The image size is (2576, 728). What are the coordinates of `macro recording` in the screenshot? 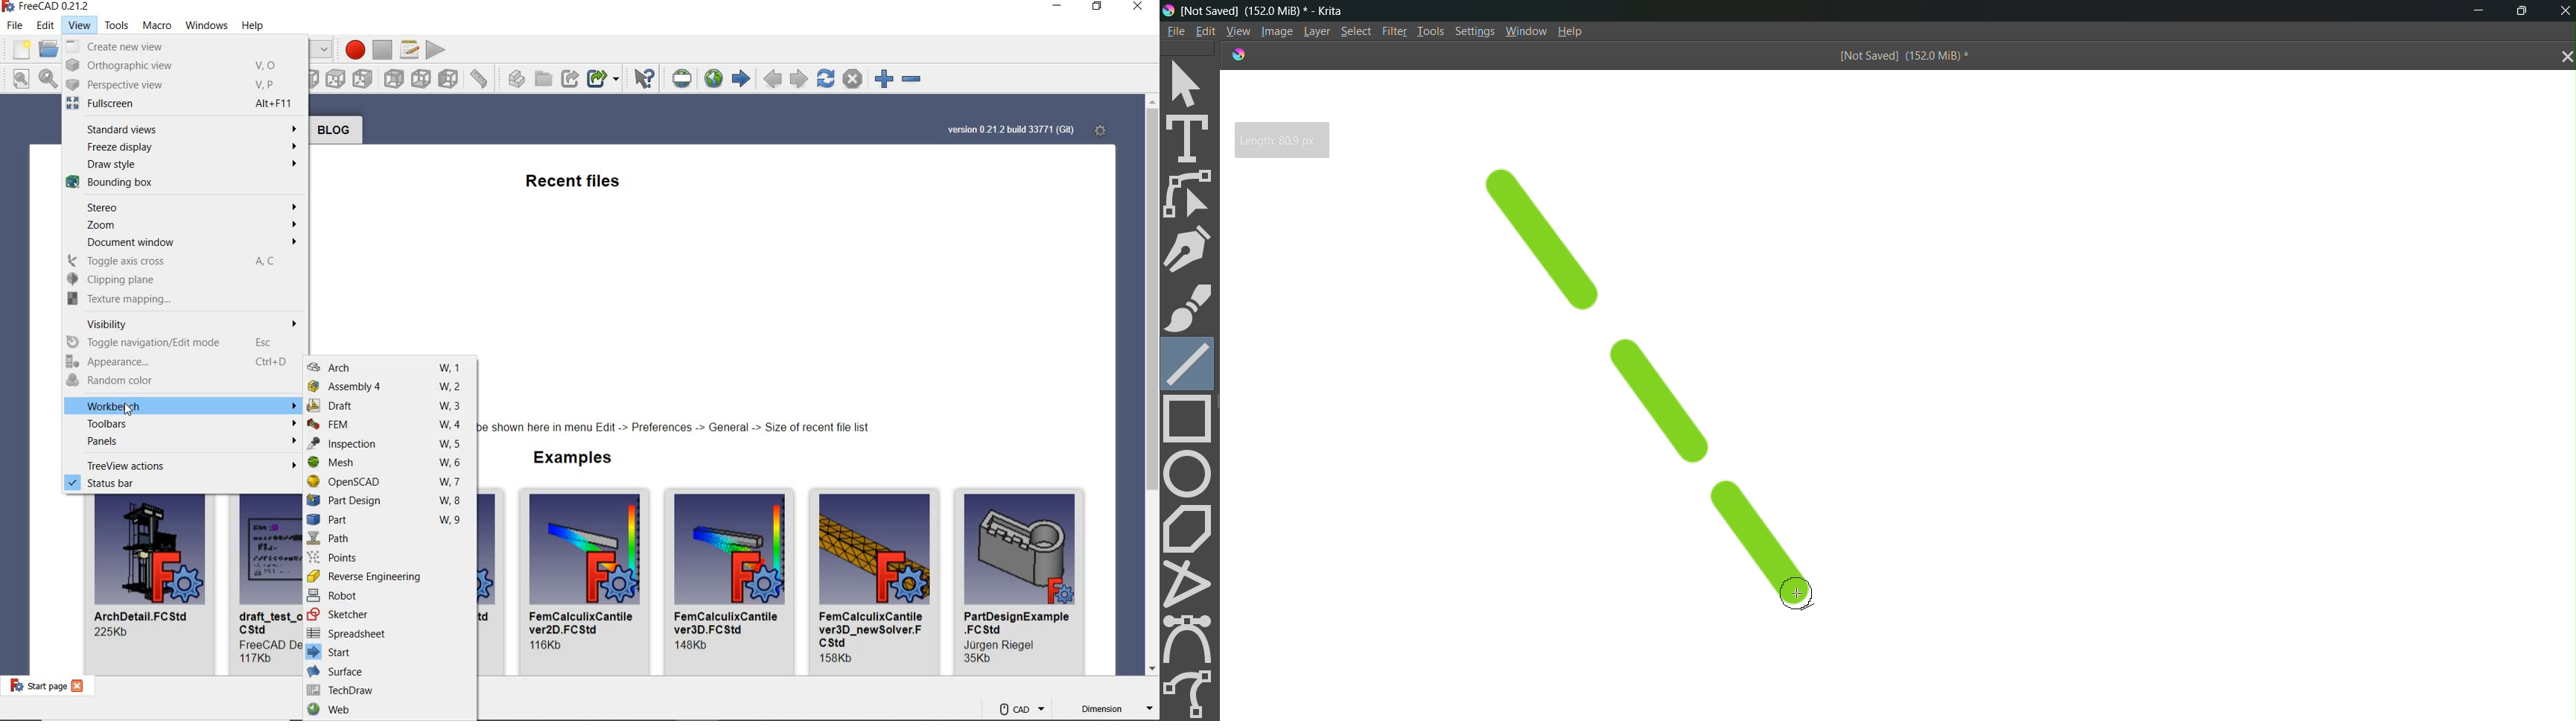 It's located at (353, 50).